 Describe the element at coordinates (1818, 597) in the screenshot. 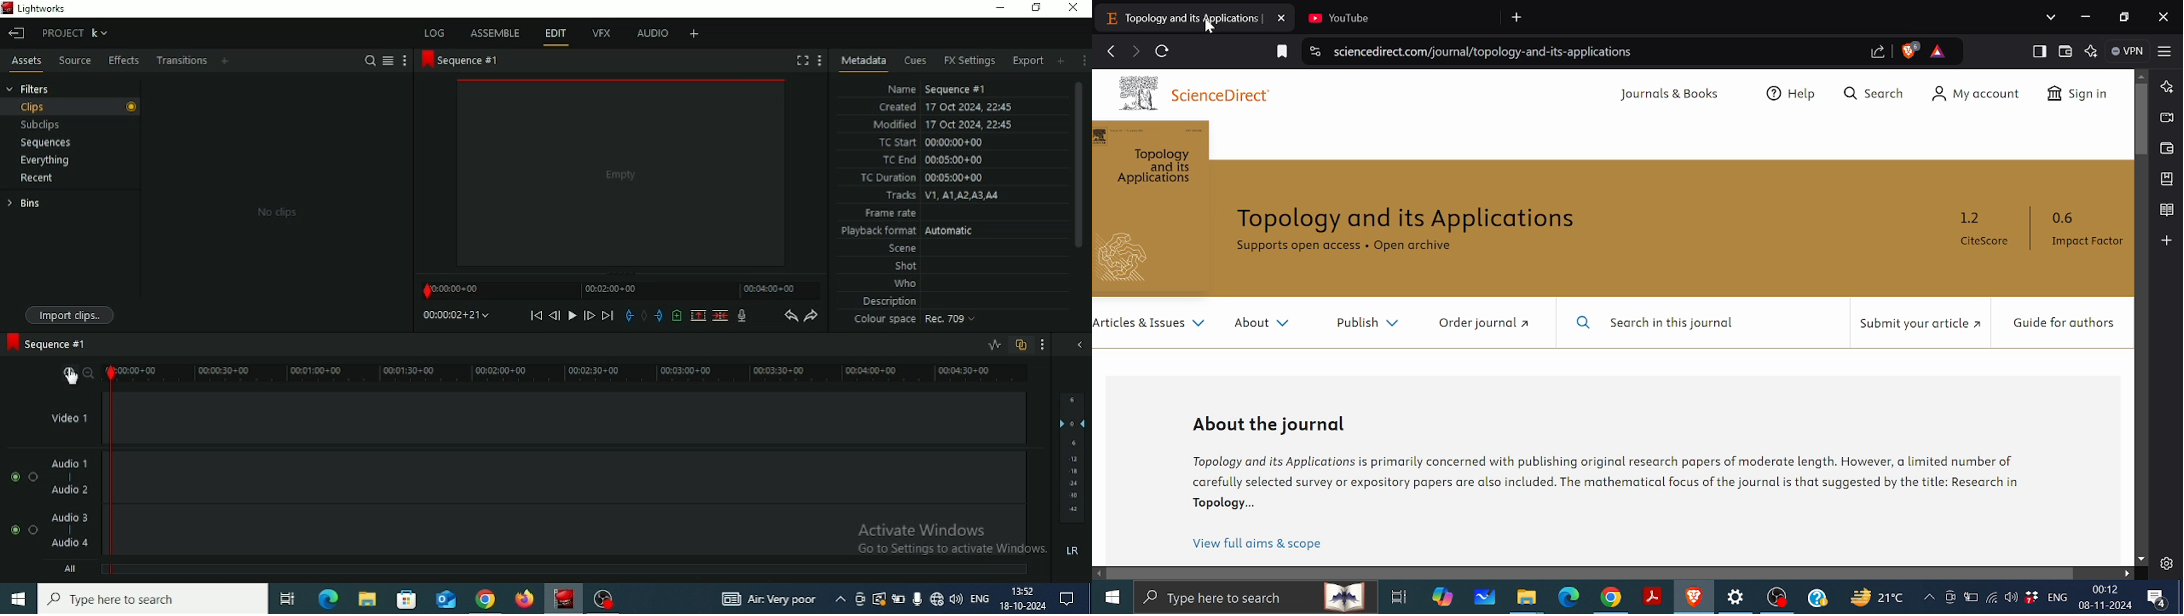

I see `Help` at that location.